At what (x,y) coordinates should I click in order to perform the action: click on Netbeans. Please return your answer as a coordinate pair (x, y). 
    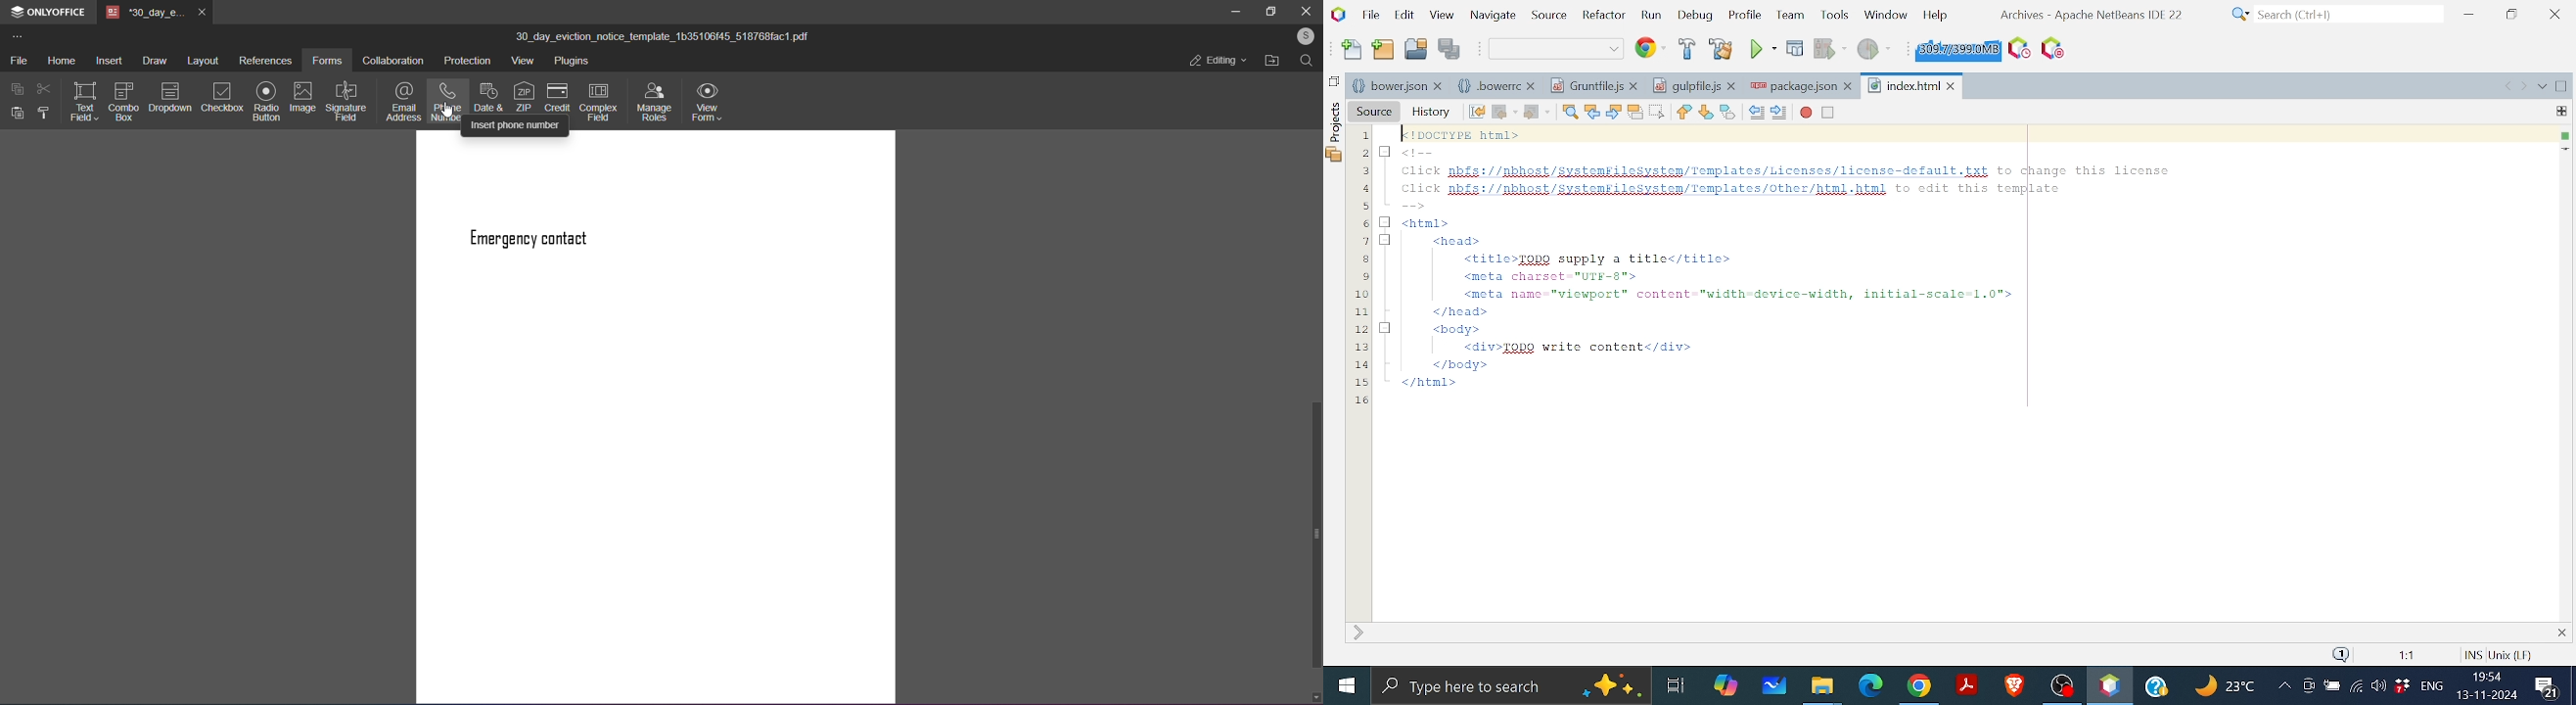
    Looking at the image, I should click on (2109, 685).